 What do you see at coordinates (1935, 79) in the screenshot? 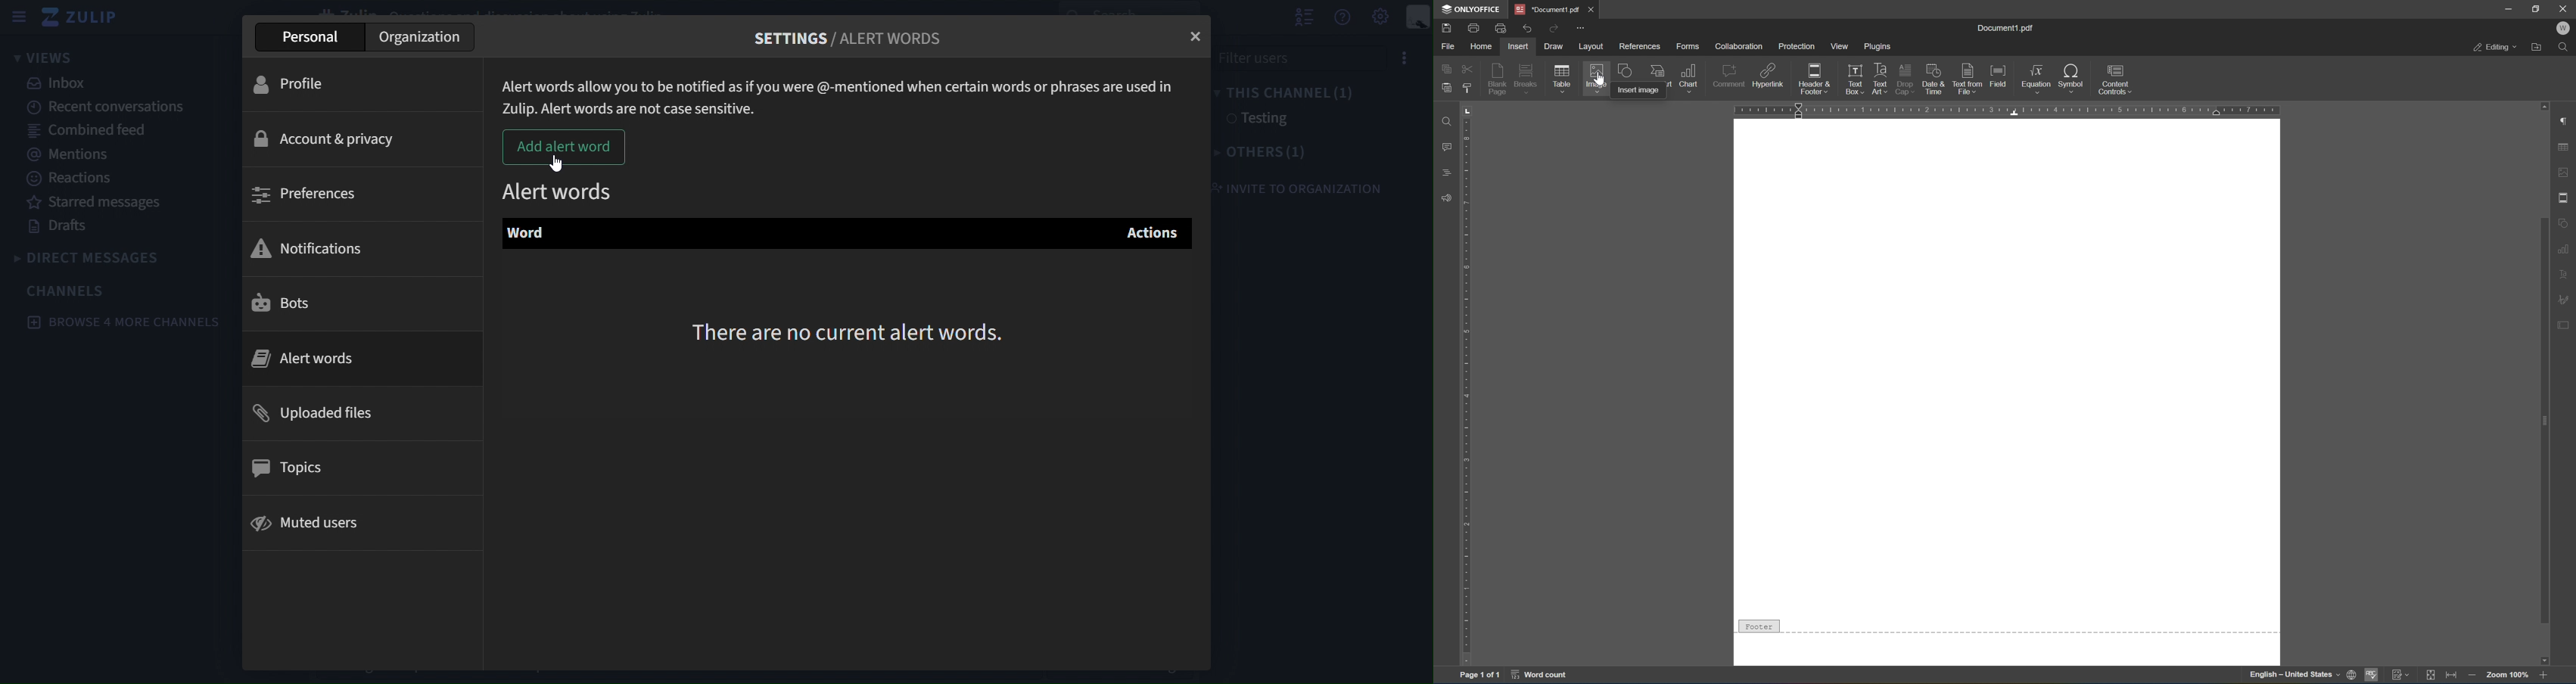
I see `date and time` at bounding box center [1935, 79].